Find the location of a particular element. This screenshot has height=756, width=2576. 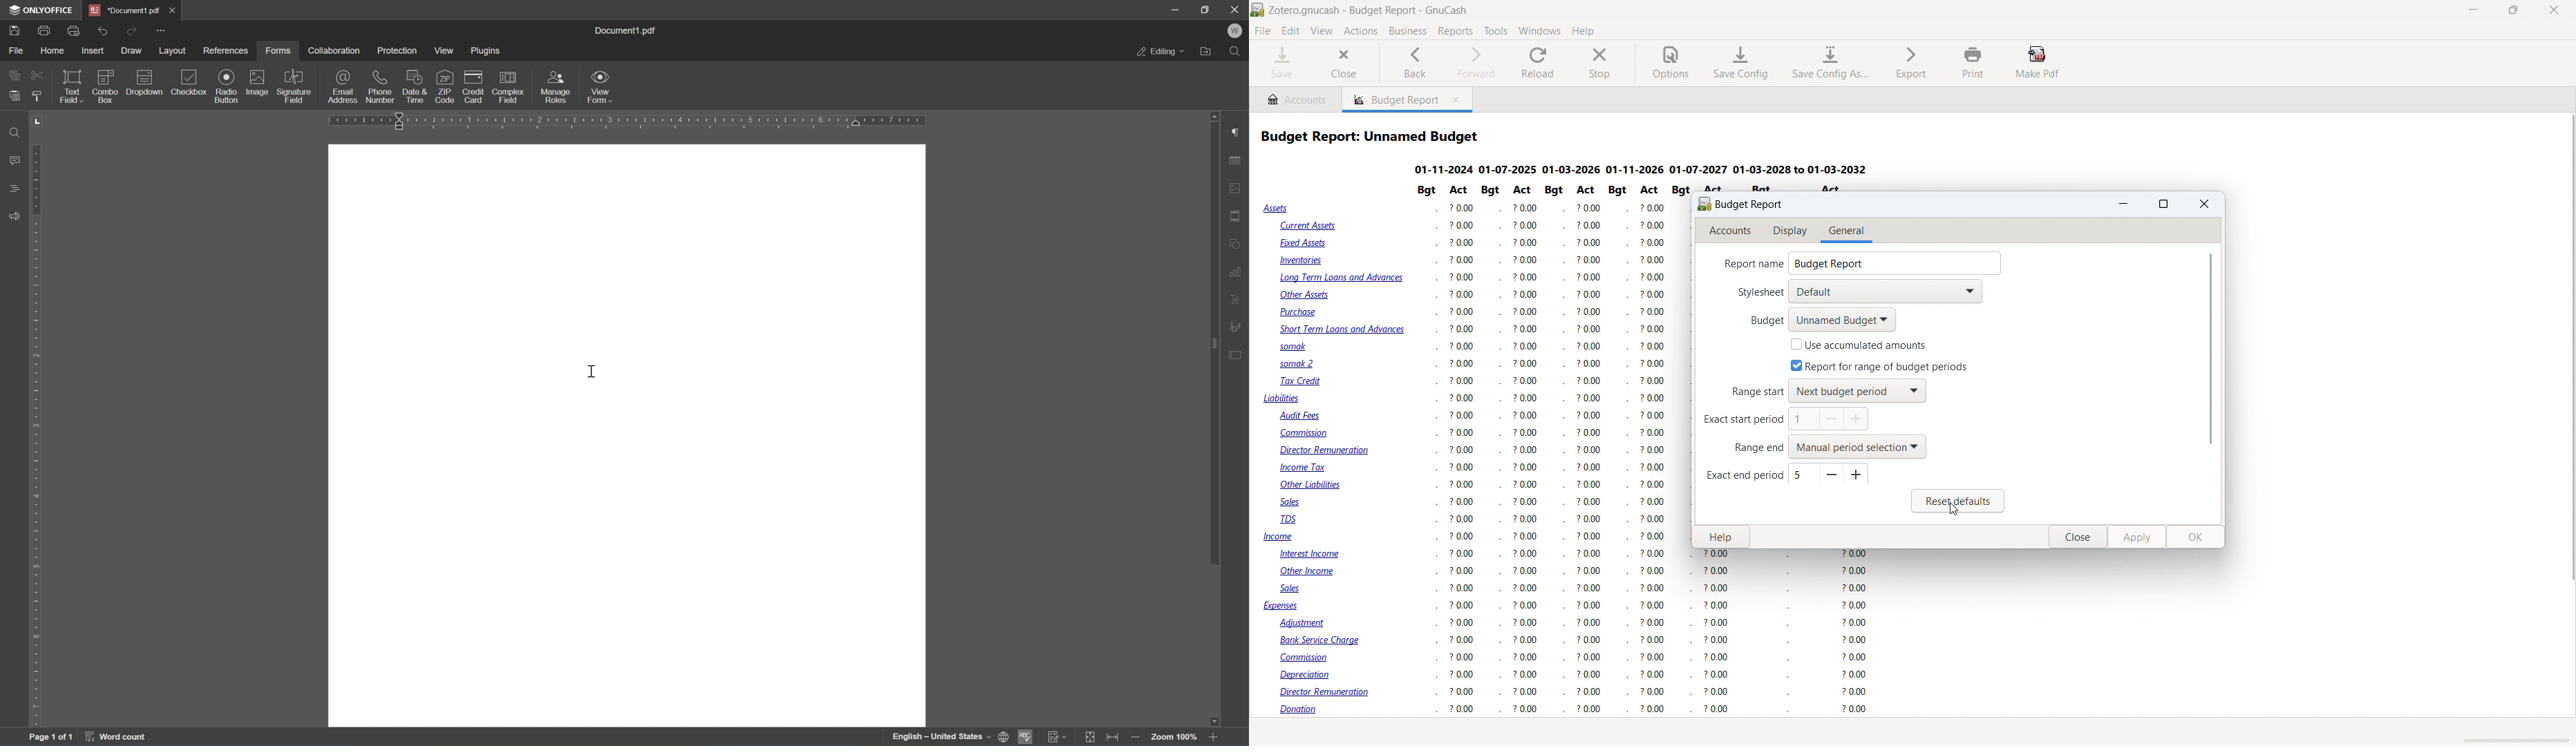

zoom 100% is located at coordinates (1177, 738).